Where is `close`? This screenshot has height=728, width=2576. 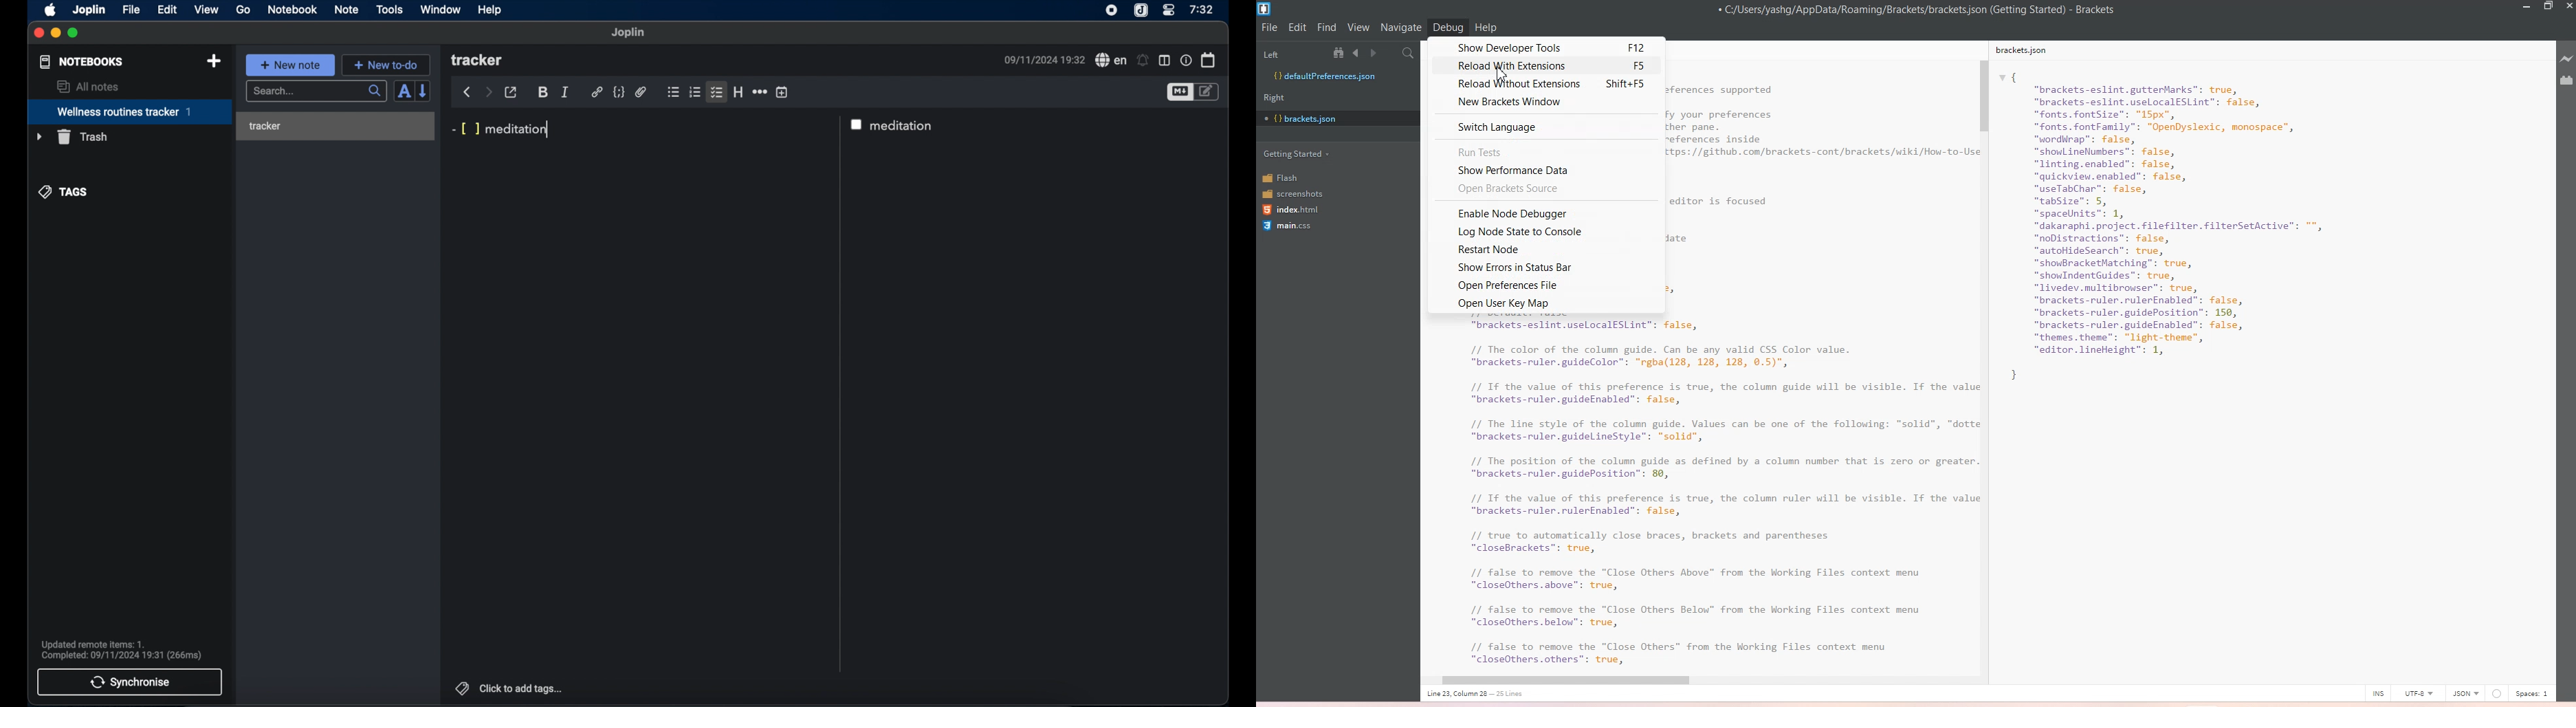
close is located at coordinates (39, 33).